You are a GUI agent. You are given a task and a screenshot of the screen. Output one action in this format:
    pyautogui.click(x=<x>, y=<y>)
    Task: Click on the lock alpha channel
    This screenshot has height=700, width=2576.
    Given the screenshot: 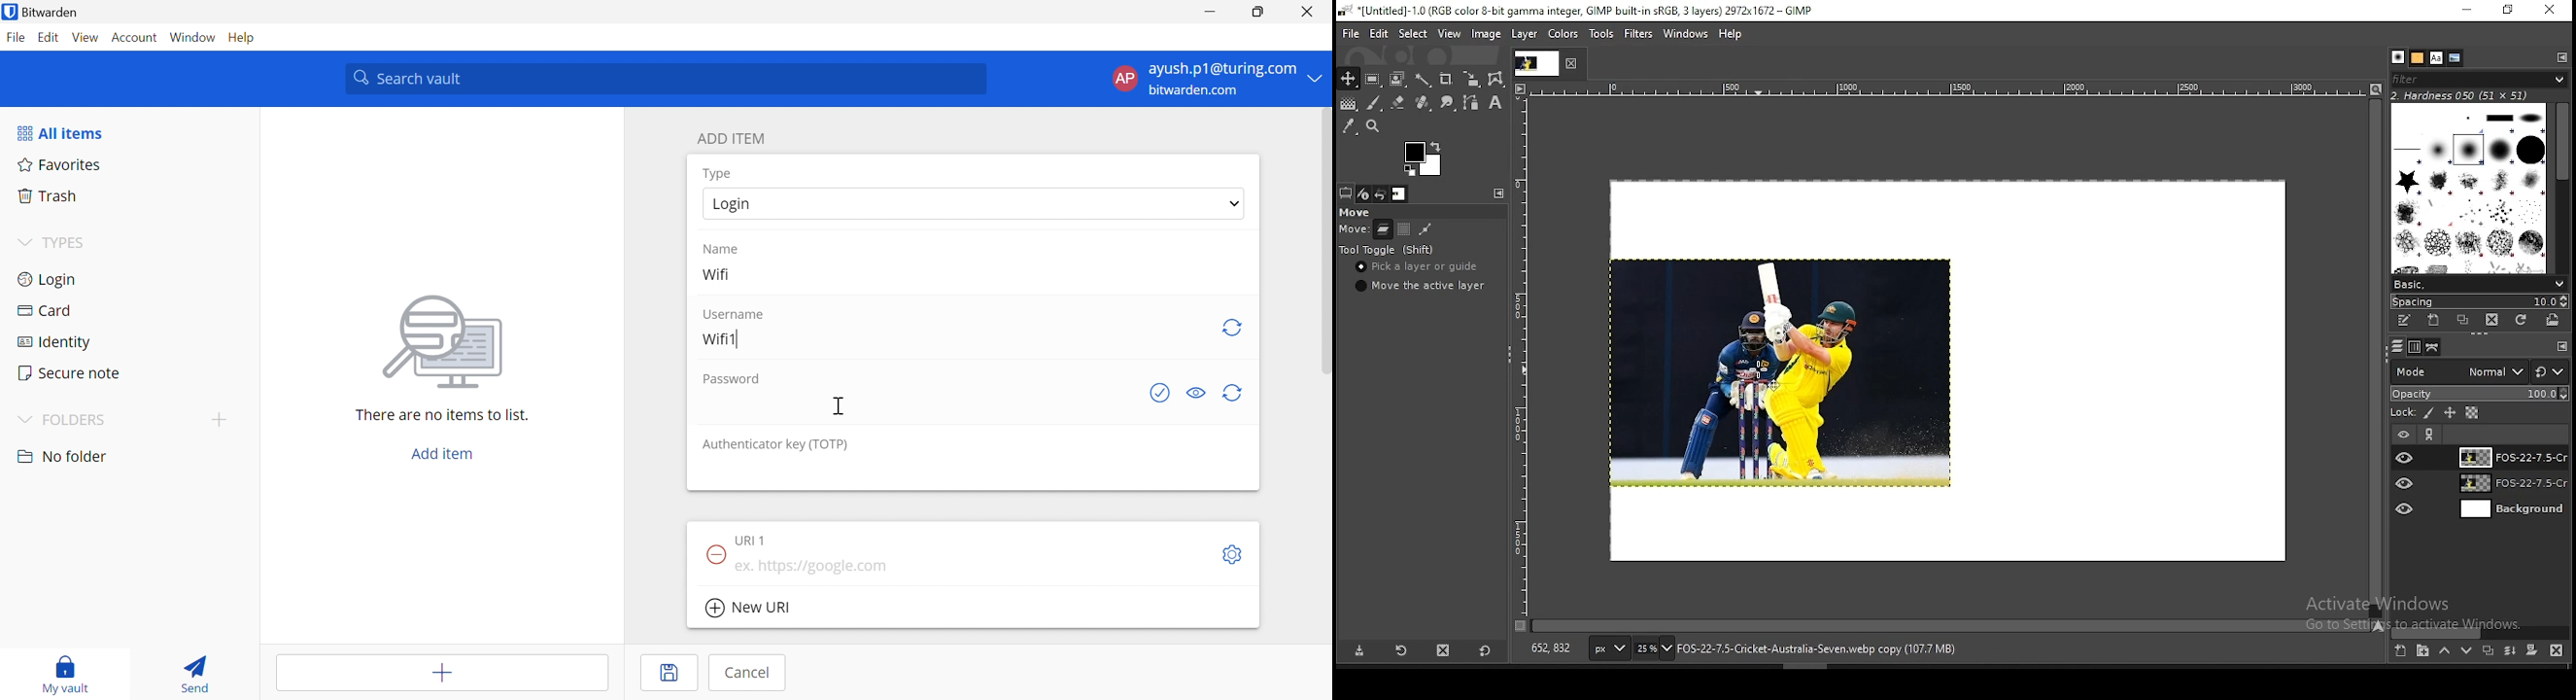 What is the action you would take?
    pyautogui.click(x=2471, y=413)
    